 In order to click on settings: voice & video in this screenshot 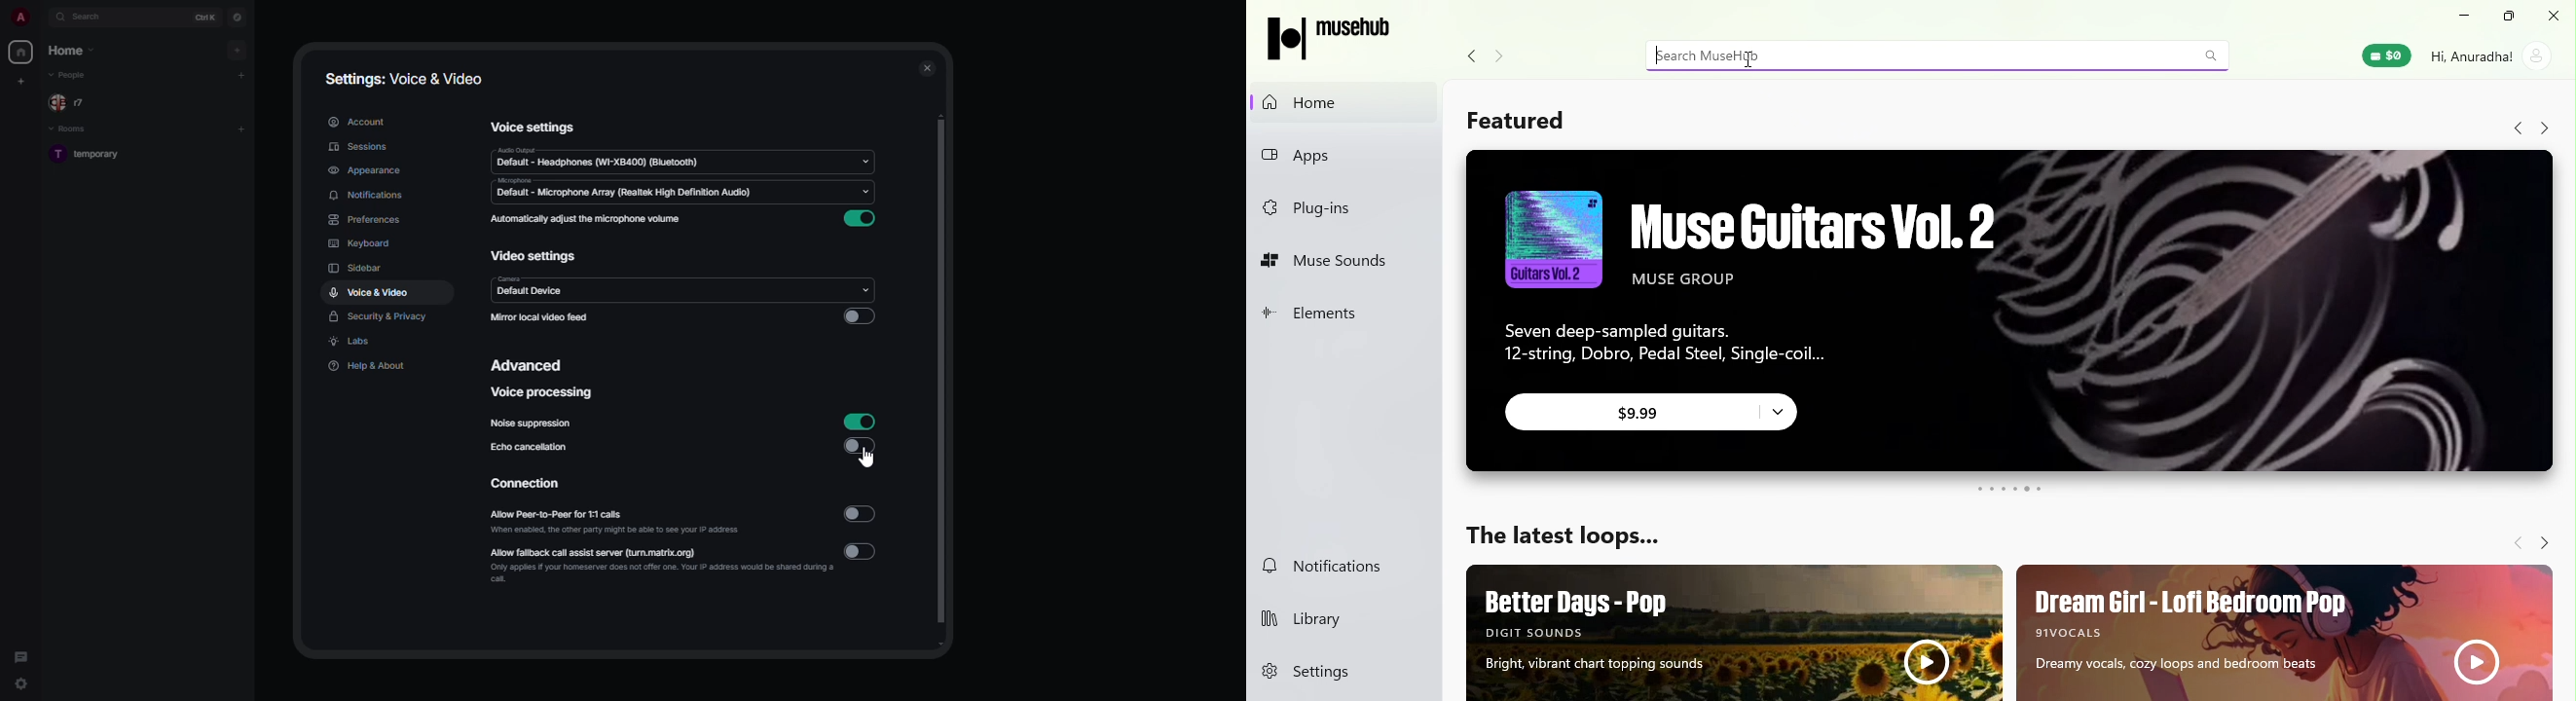, I will do `click(402, 78)`.